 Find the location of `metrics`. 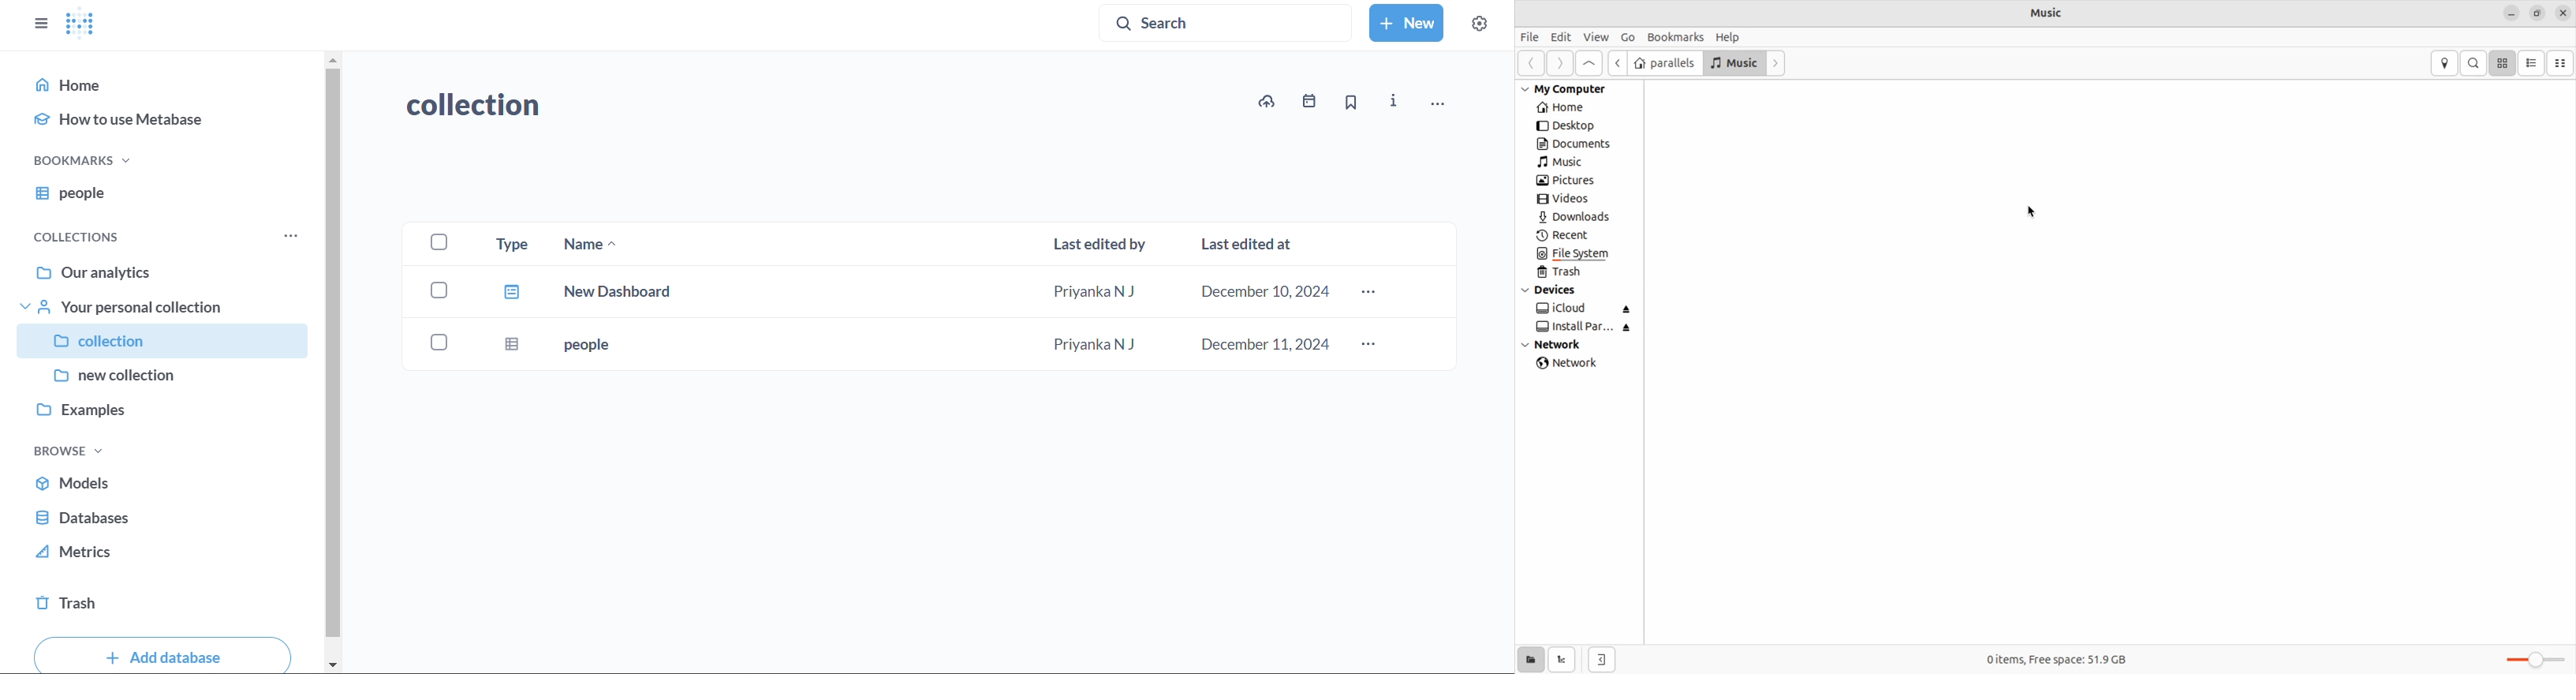

metrics is located at coordinates (160, 556).